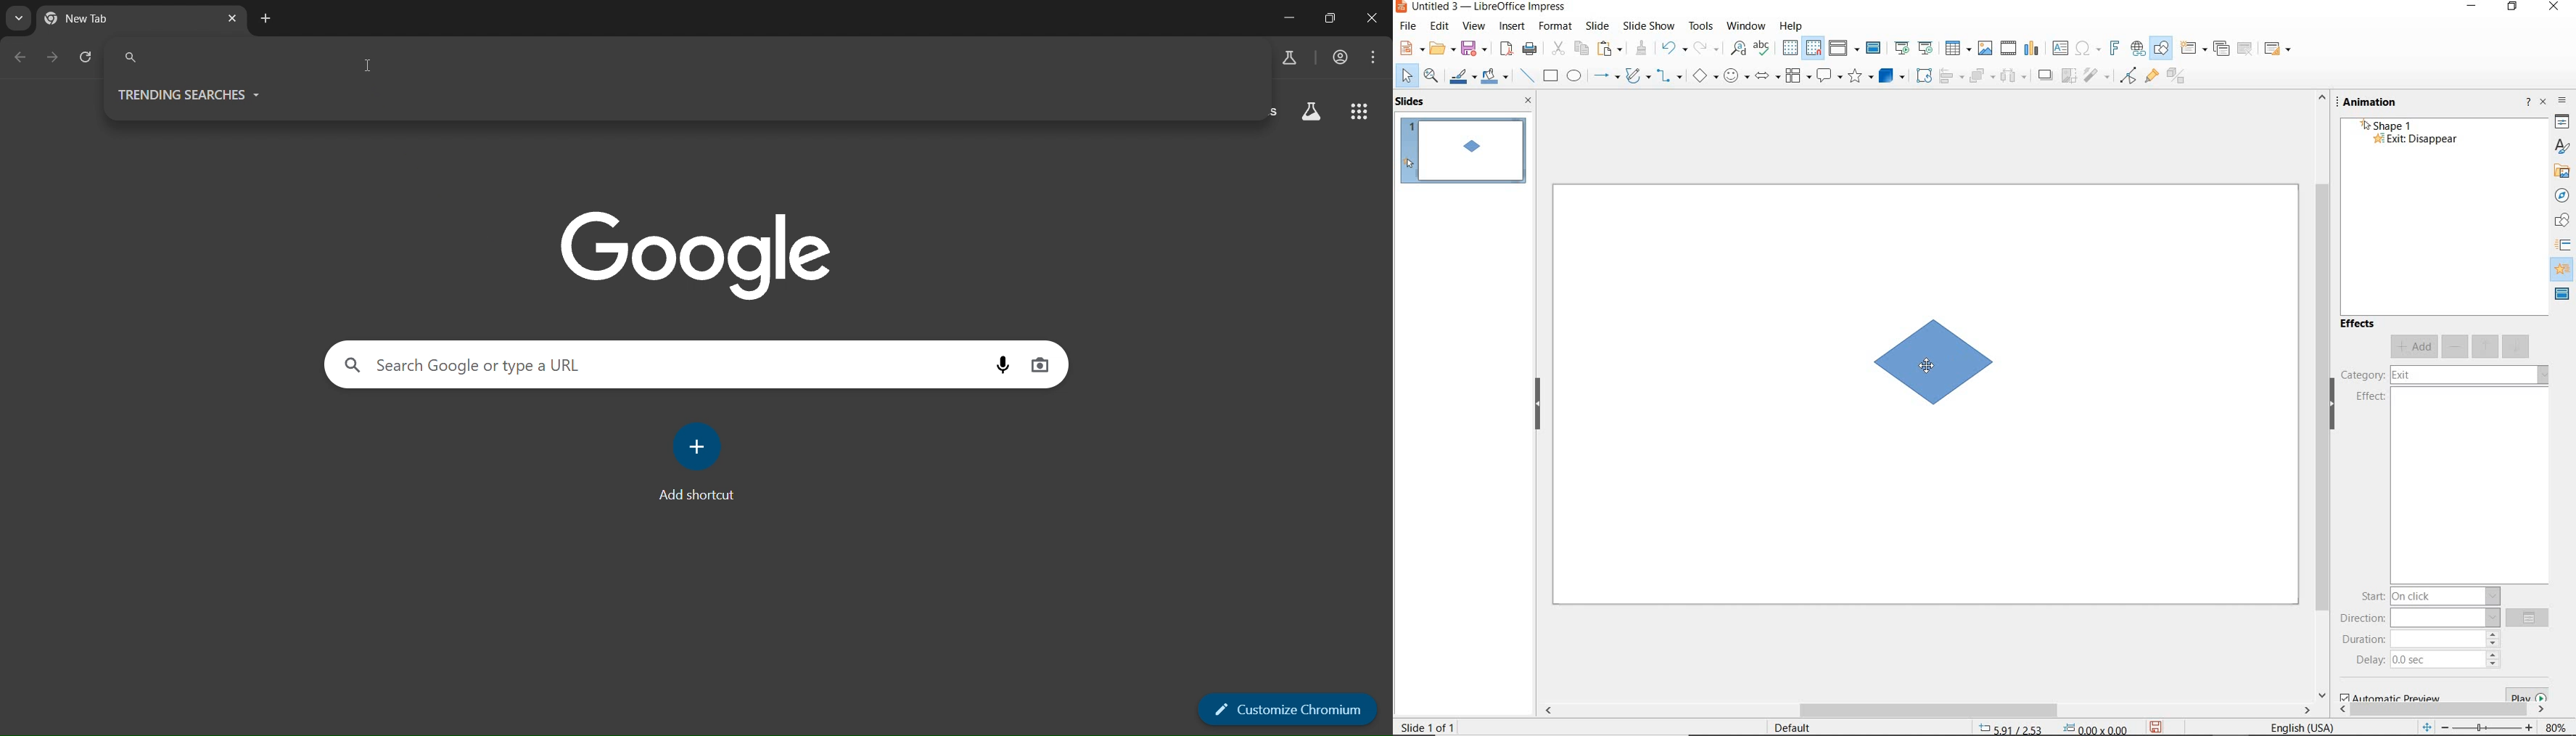 The height and width of the screenshot is (756, 2576). Describe the element at coordinates (2161, 49) in the screenshot. I see `show draw functions` at that location.